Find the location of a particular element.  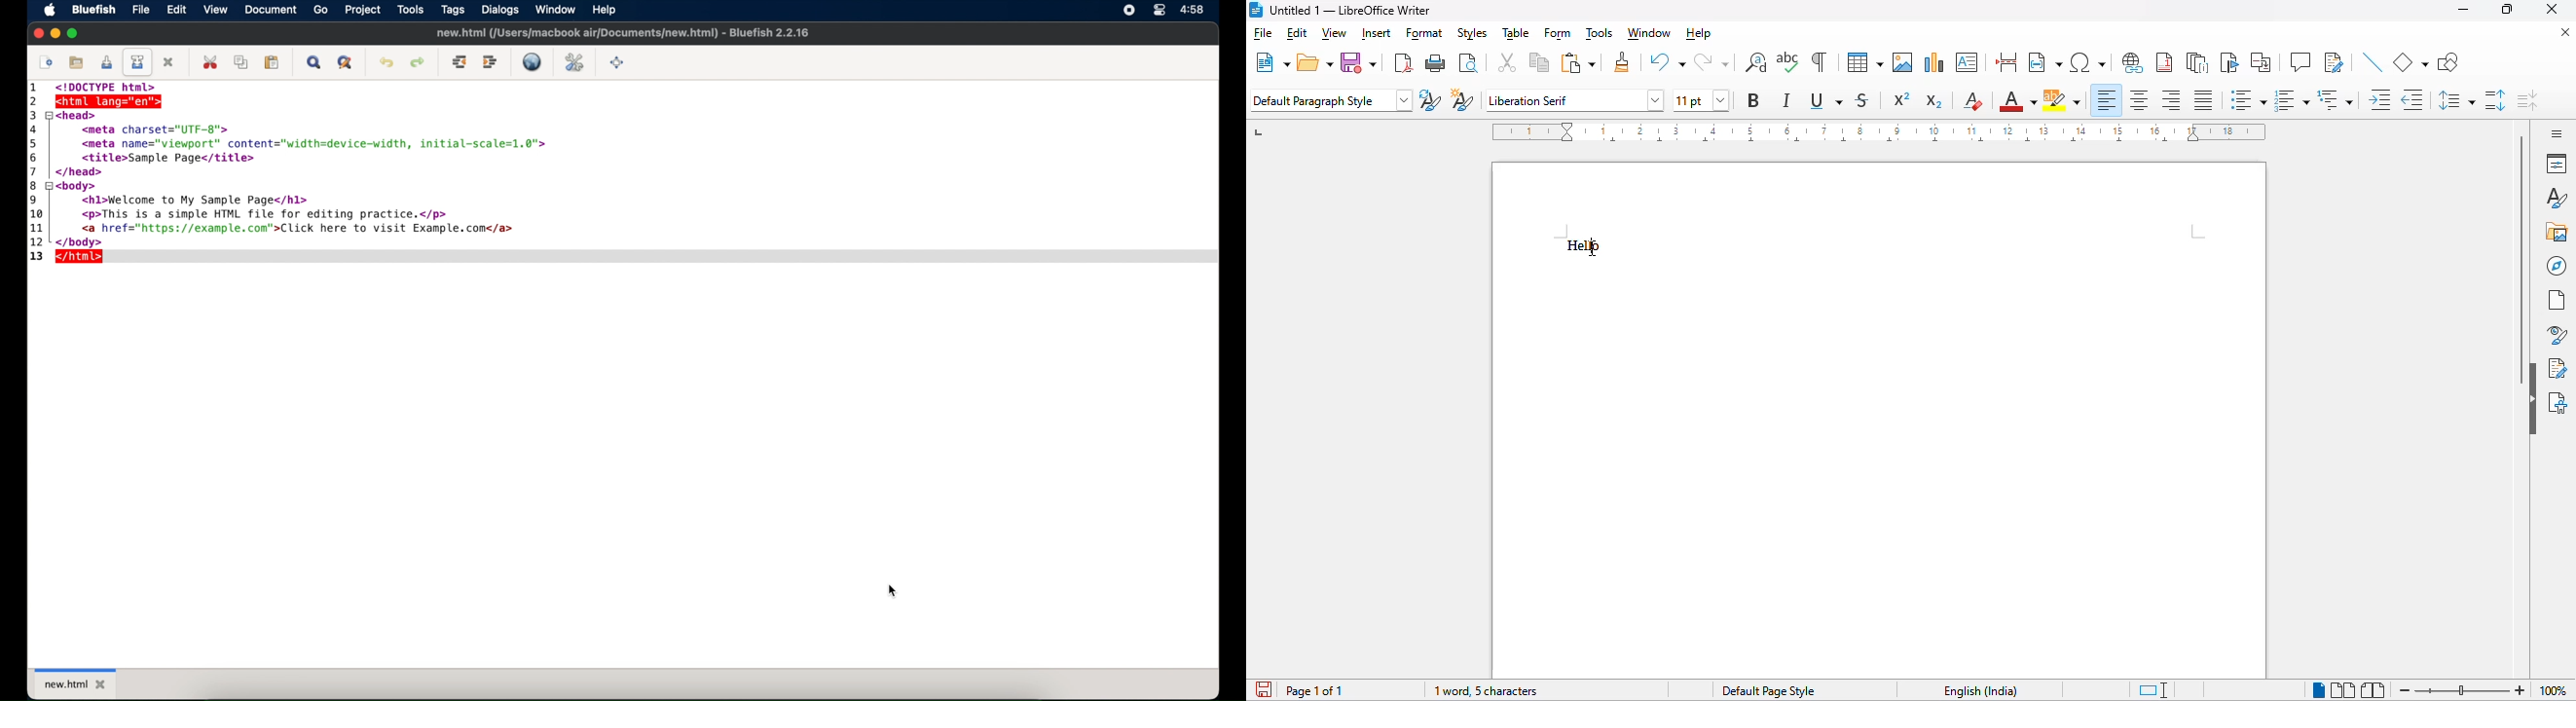

basic shapes is located at coordinates (2410, 63).